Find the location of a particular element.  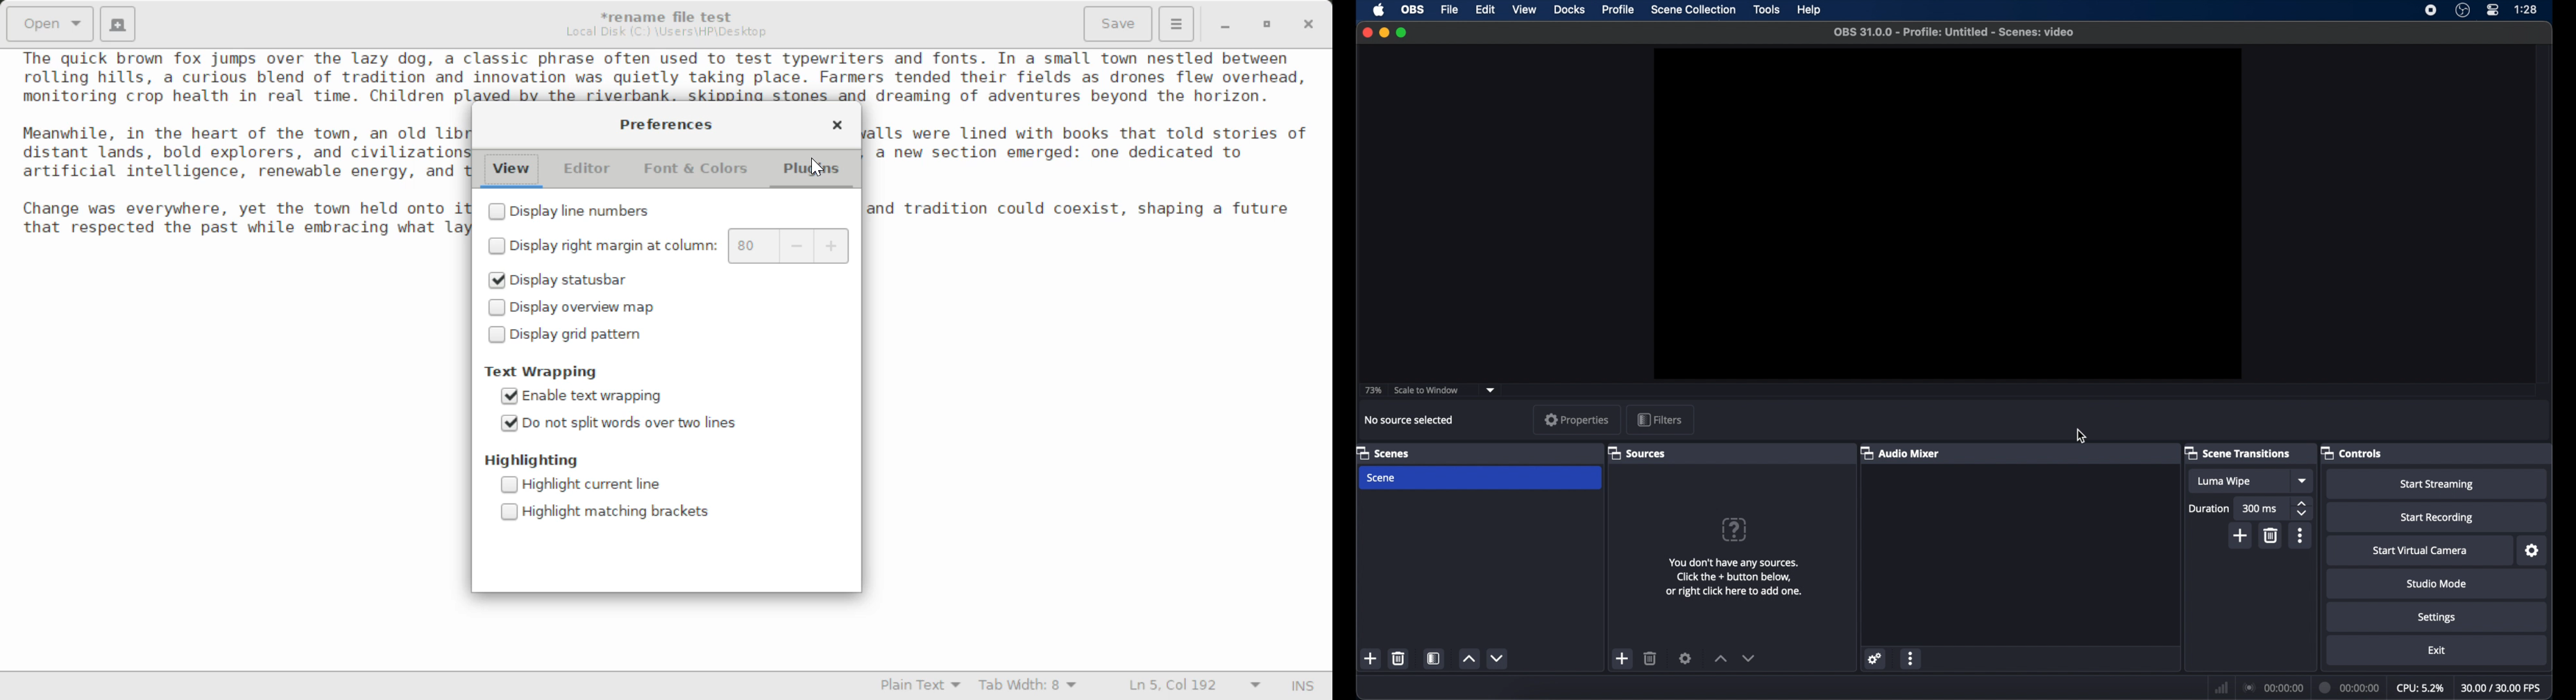

300 ms is located at coordinates (2261, 508).